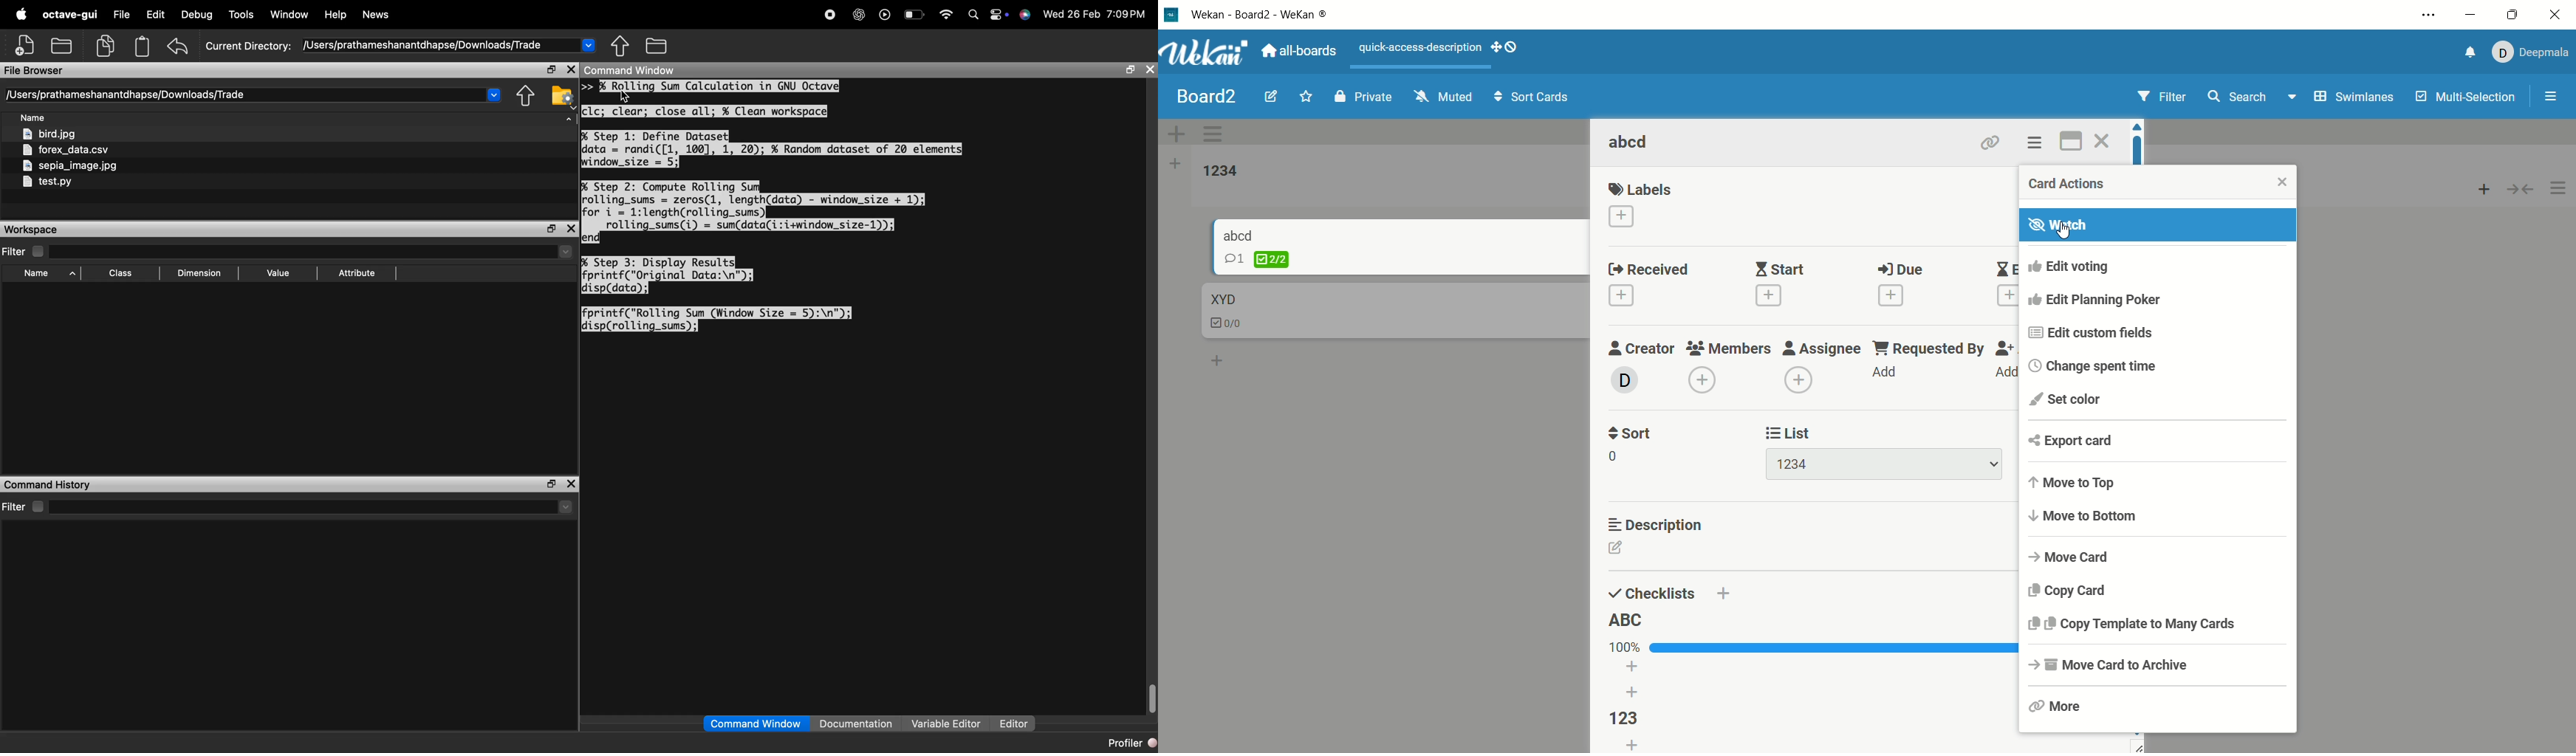  Describe the element at coordinates (1634, 442) in the screenshot. I see `sort` at that location.